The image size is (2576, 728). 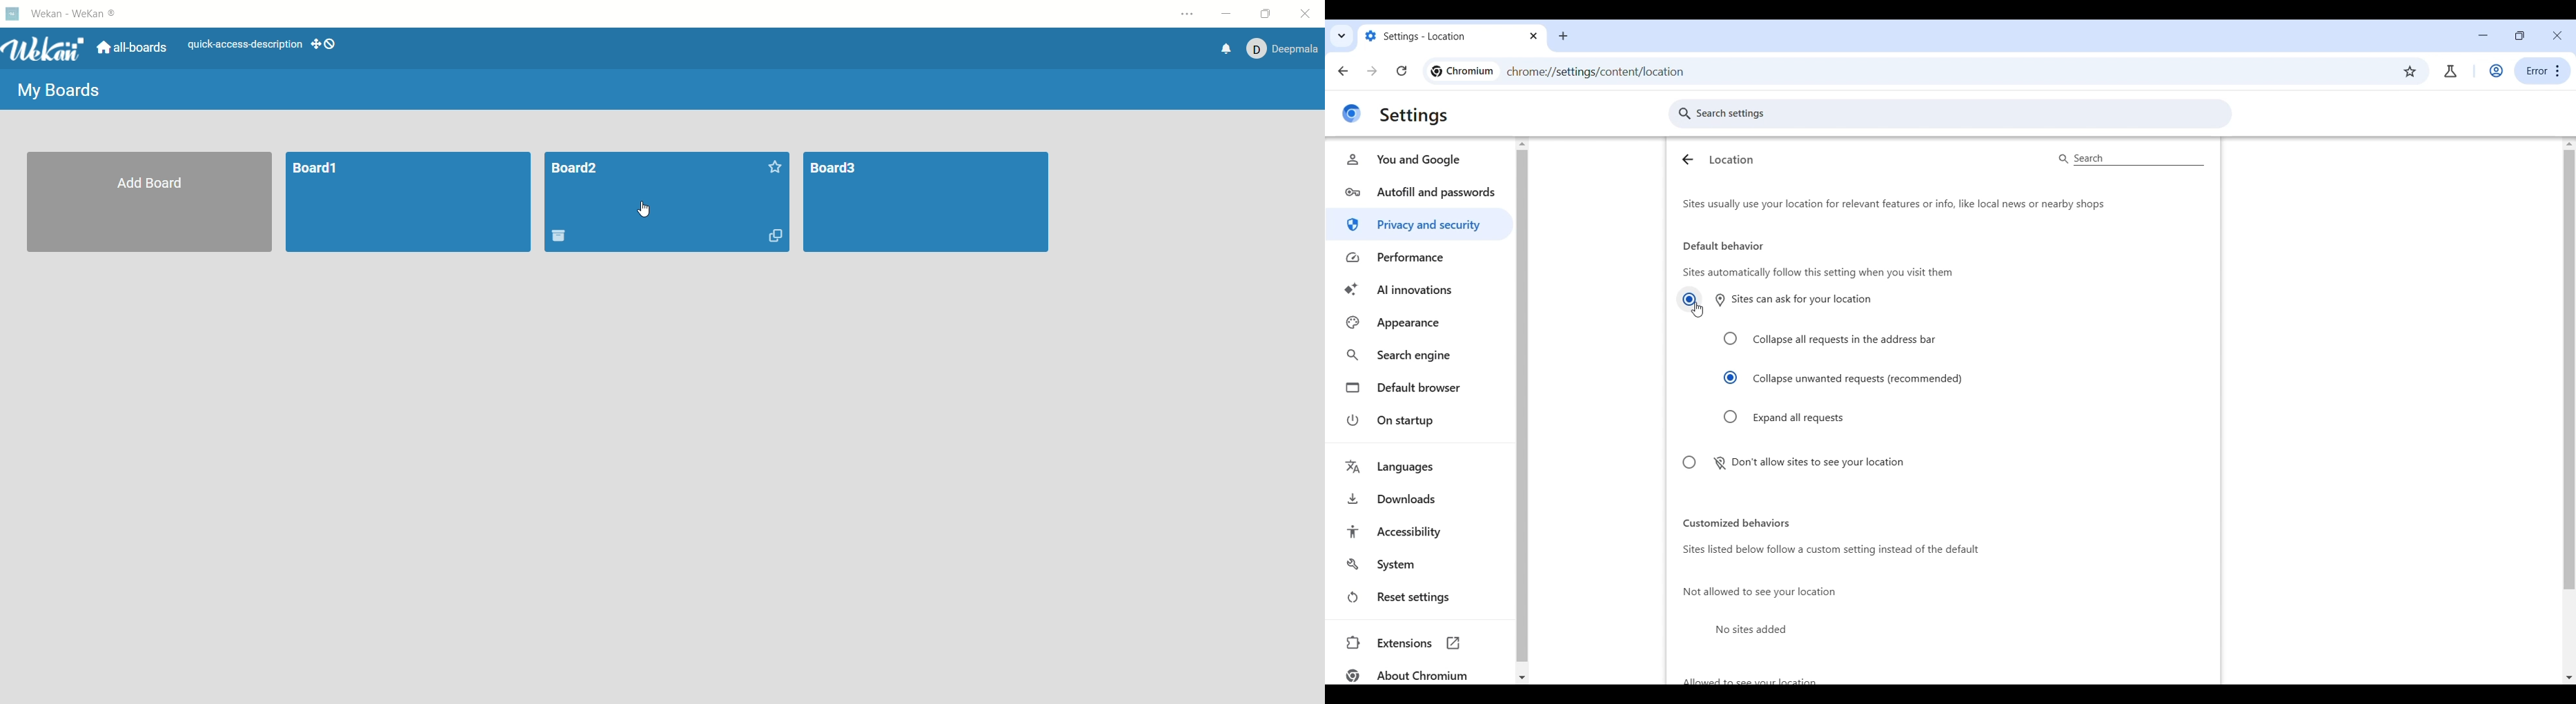 I want to click on Go forward, so click(x=1372, y=71).